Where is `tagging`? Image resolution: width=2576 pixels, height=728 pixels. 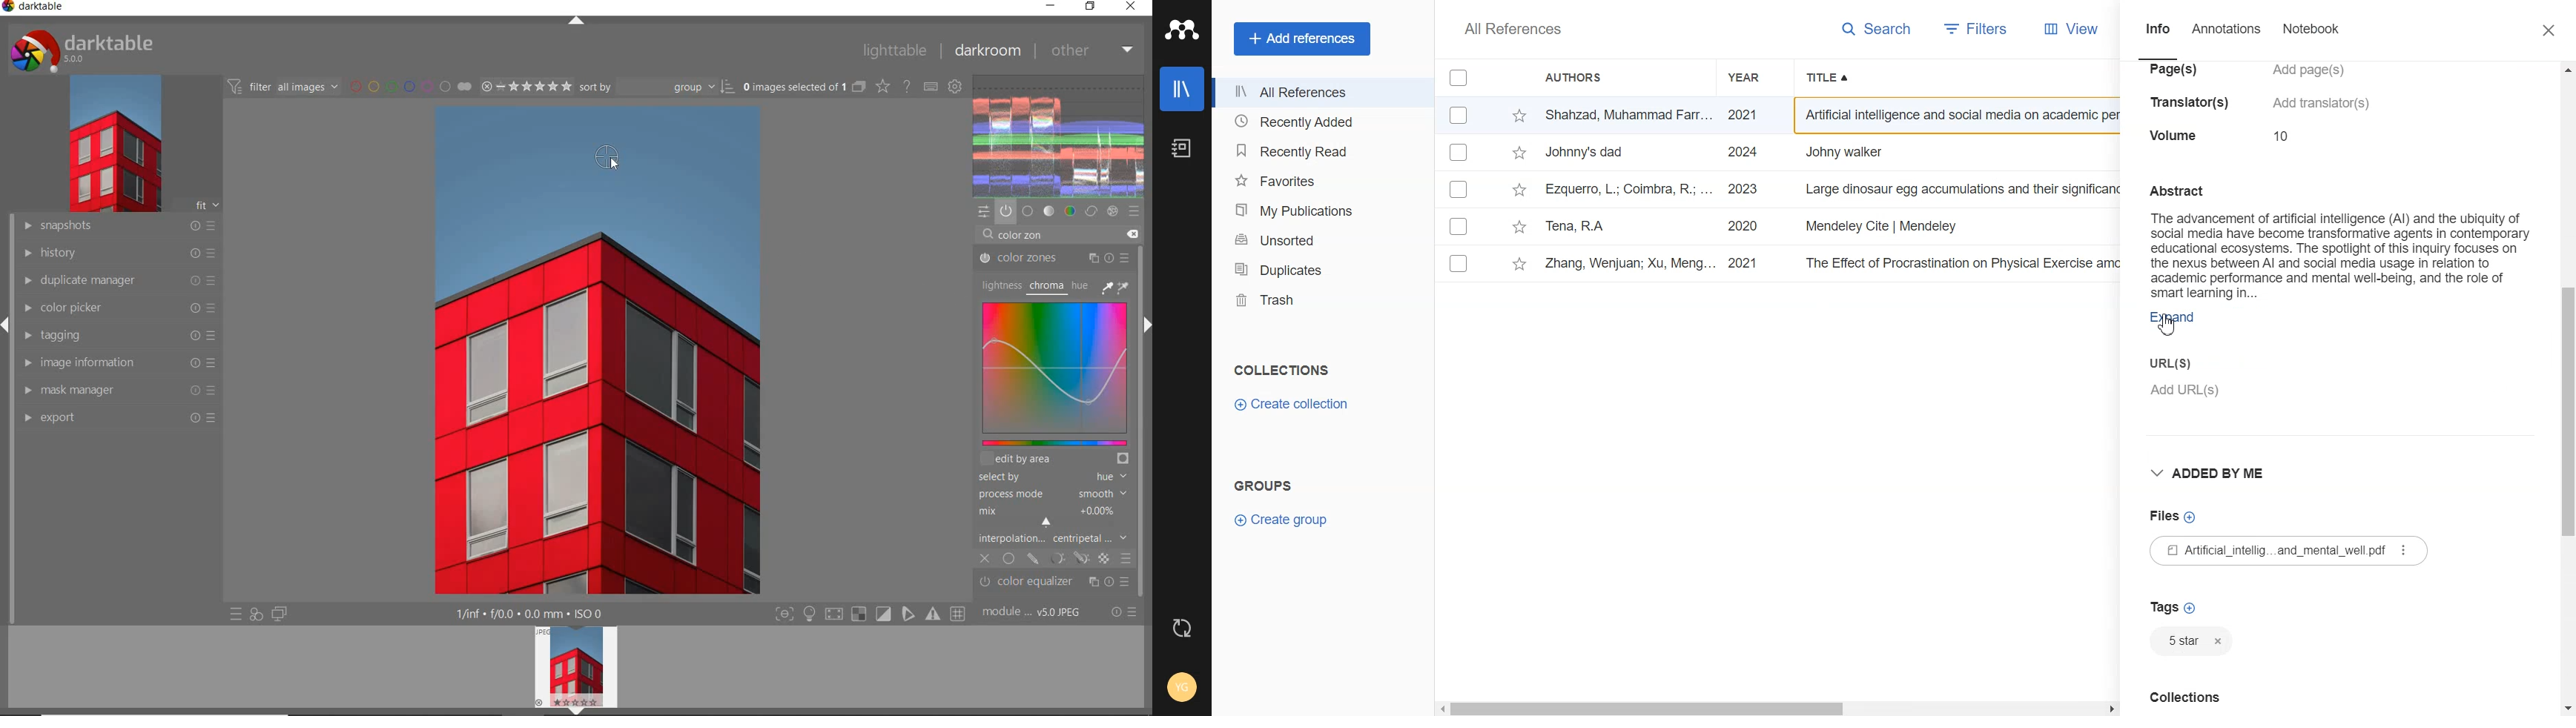
tagging is located at coordinates (116, 336).